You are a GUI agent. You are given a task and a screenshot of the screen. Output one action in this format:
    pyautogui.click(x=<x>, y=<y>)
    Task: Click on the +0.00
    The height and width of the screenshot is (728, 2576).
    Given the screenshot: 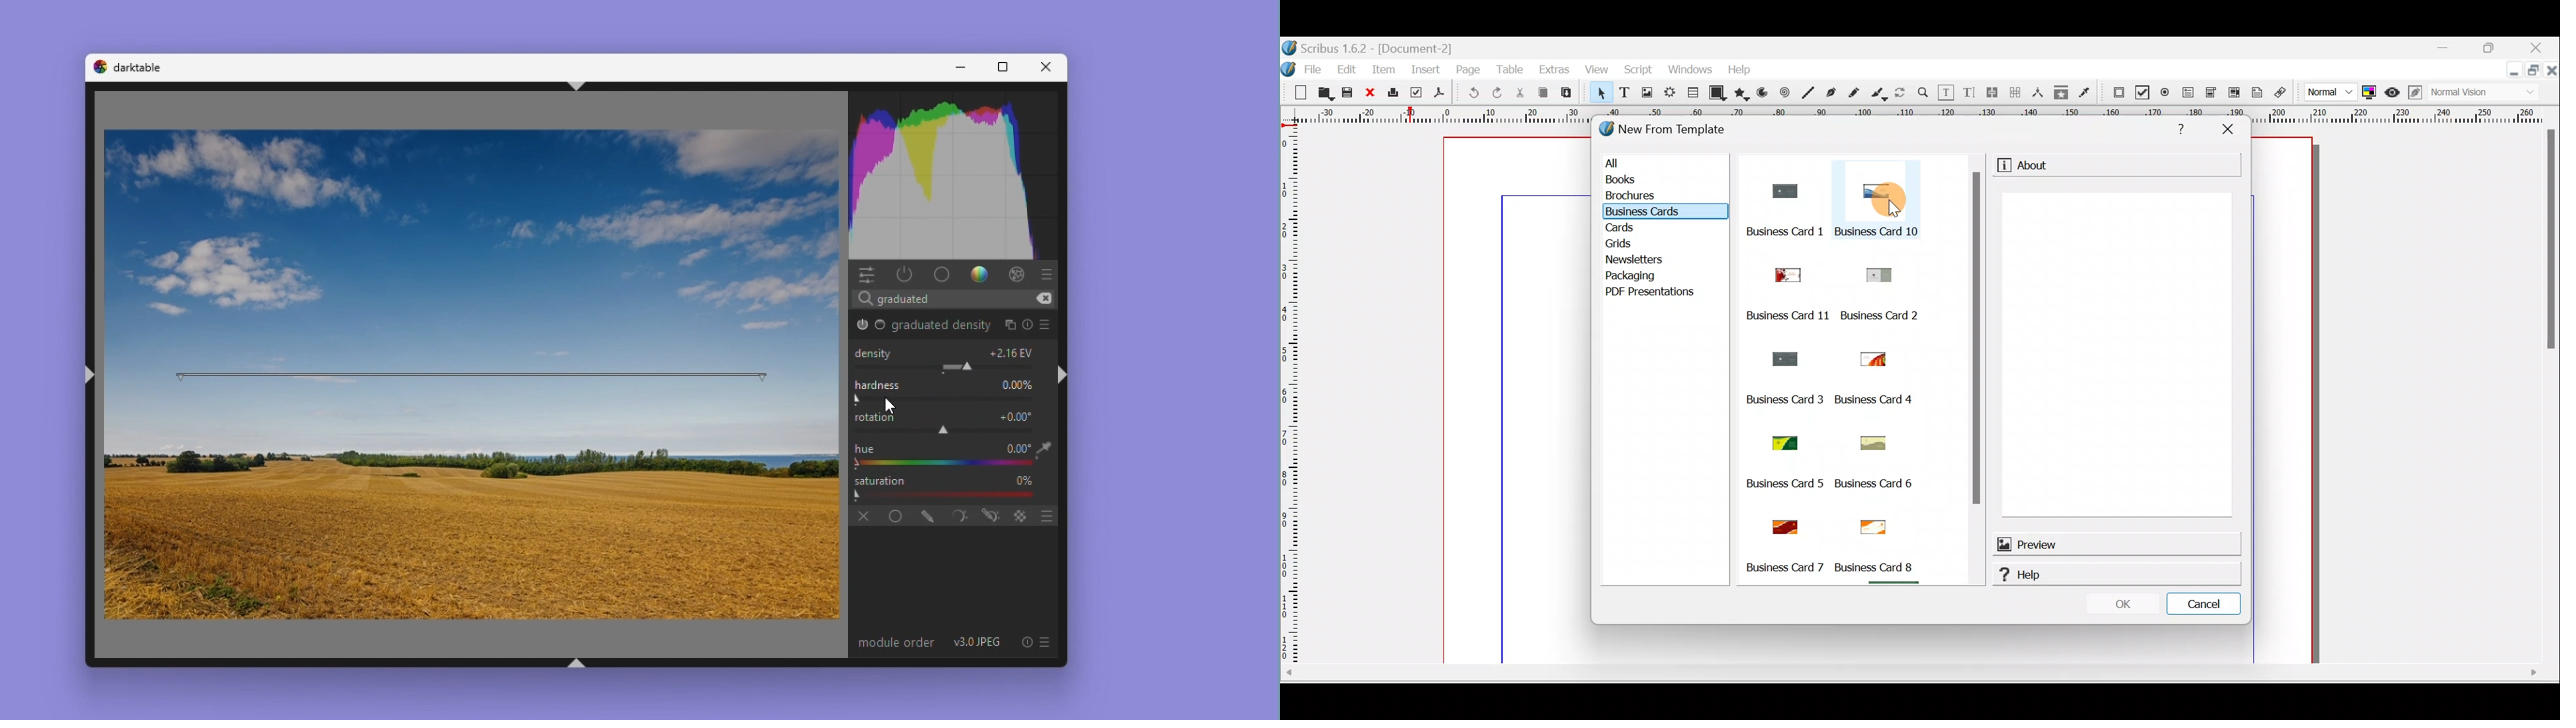 What is the action you would take?
    pyautogui.click(x=1015, y=448)
    